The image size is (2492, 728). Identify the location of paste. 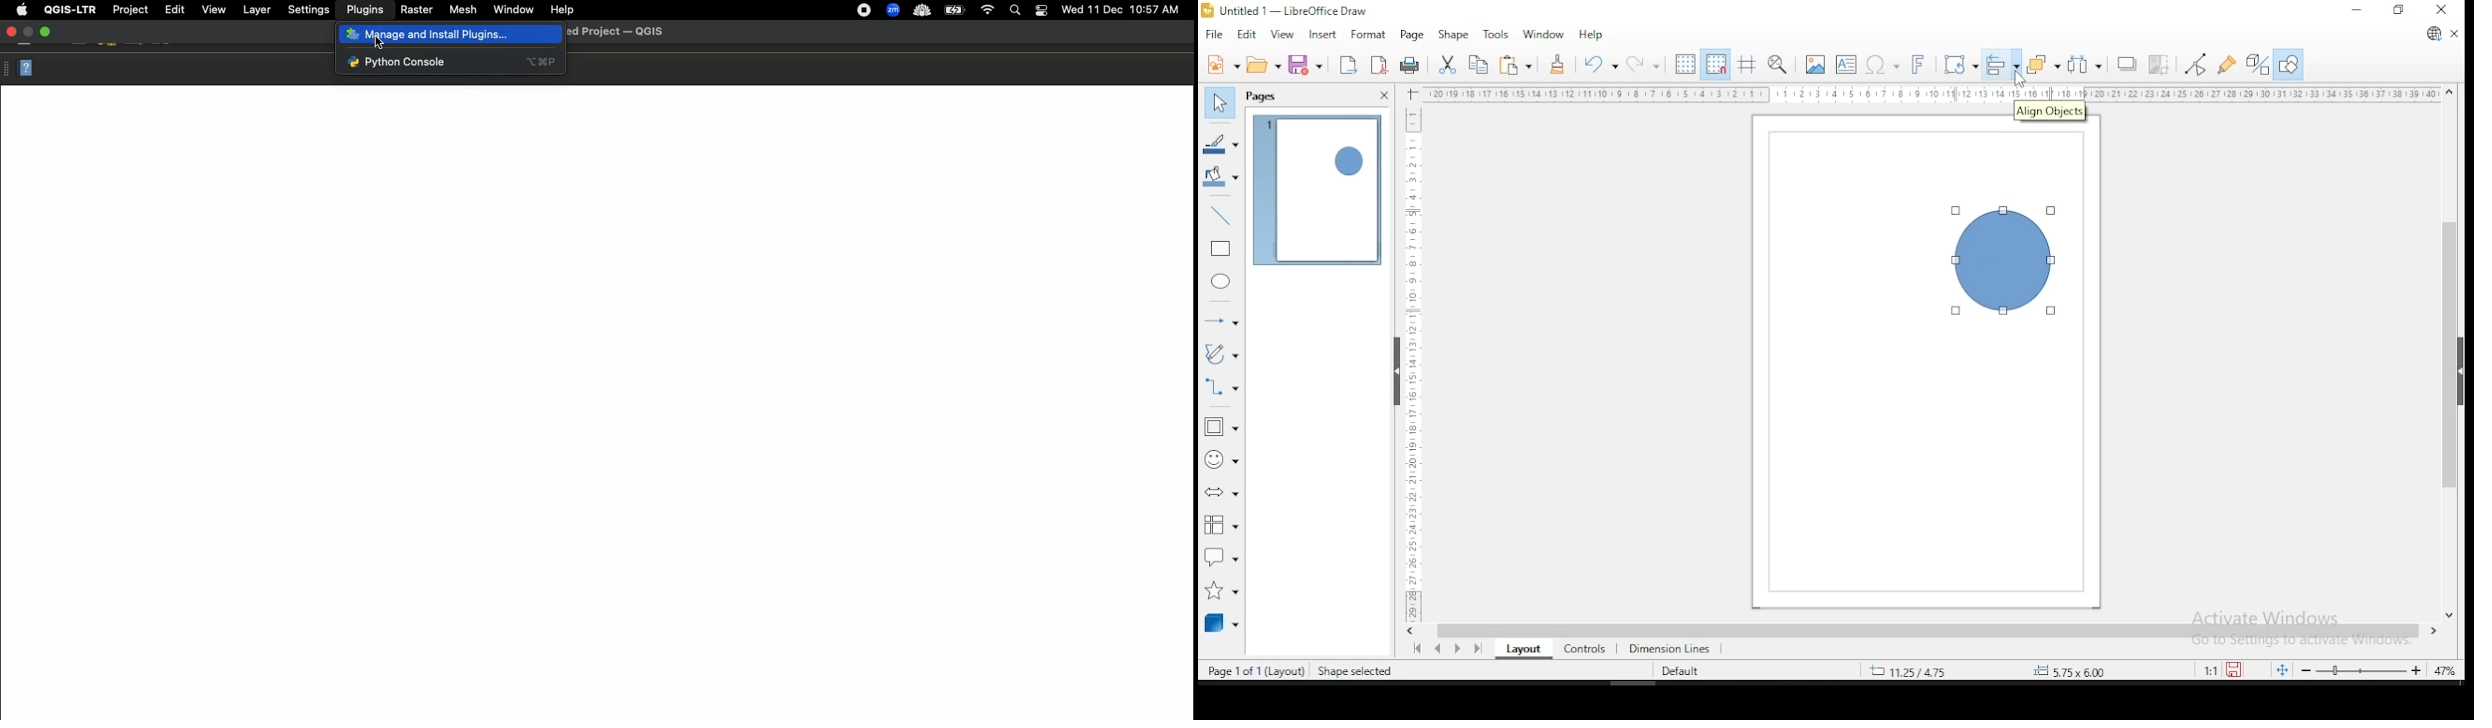
(1518, 65).